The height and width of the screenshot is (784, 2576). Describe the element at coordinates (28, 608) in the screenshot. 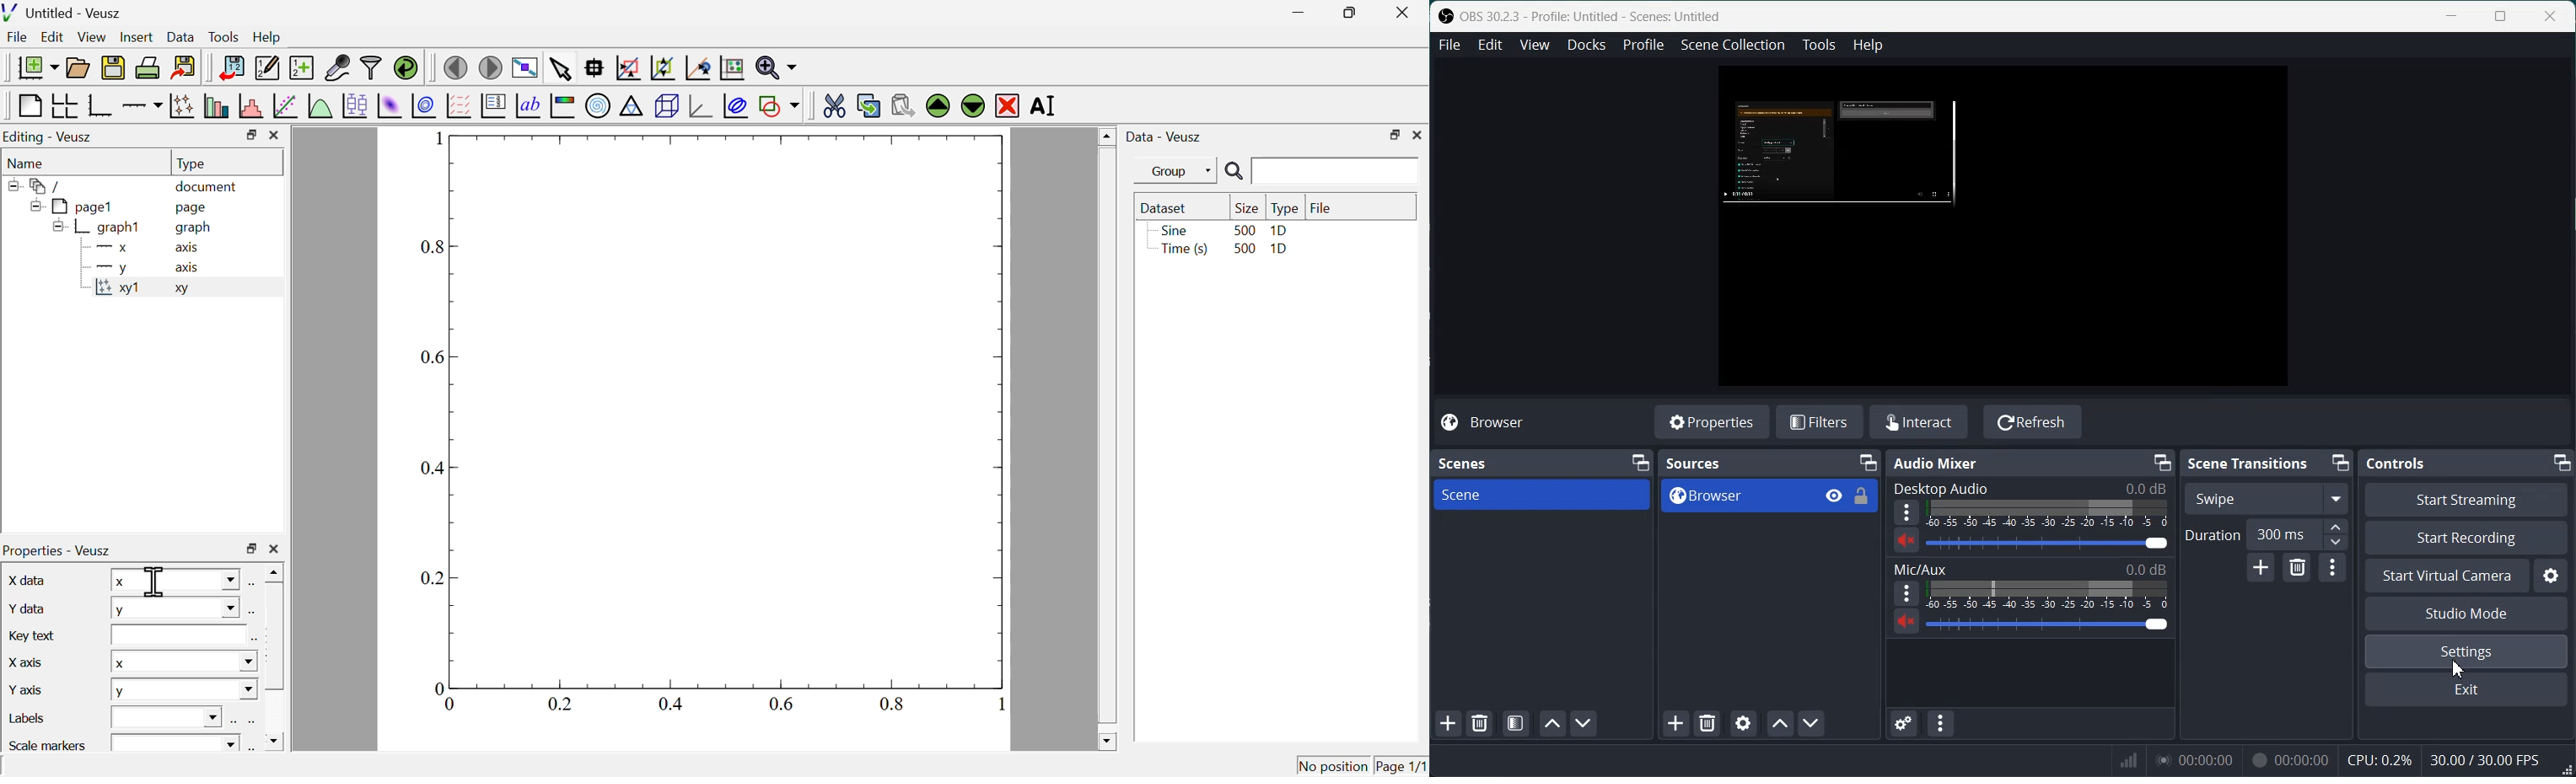

I see `y data` at that location.